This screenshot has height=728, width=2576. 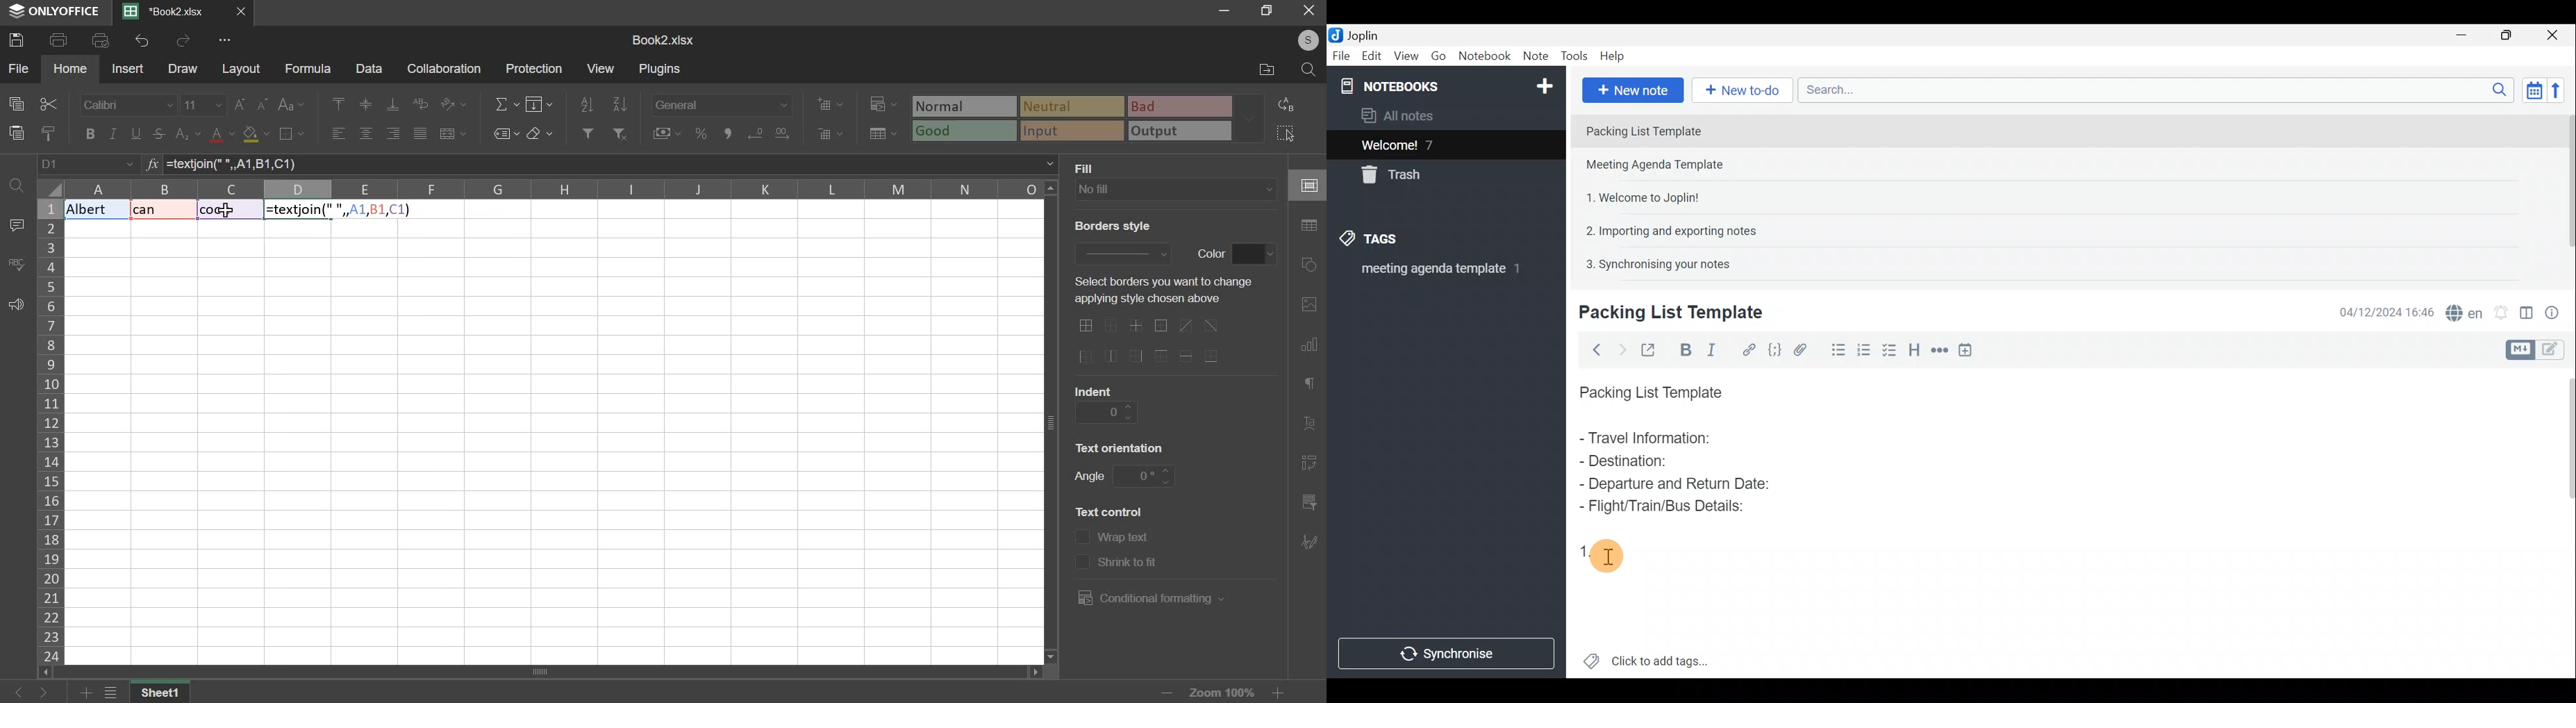 I want to click on Hyperlink, so click(x=1746, y=348).